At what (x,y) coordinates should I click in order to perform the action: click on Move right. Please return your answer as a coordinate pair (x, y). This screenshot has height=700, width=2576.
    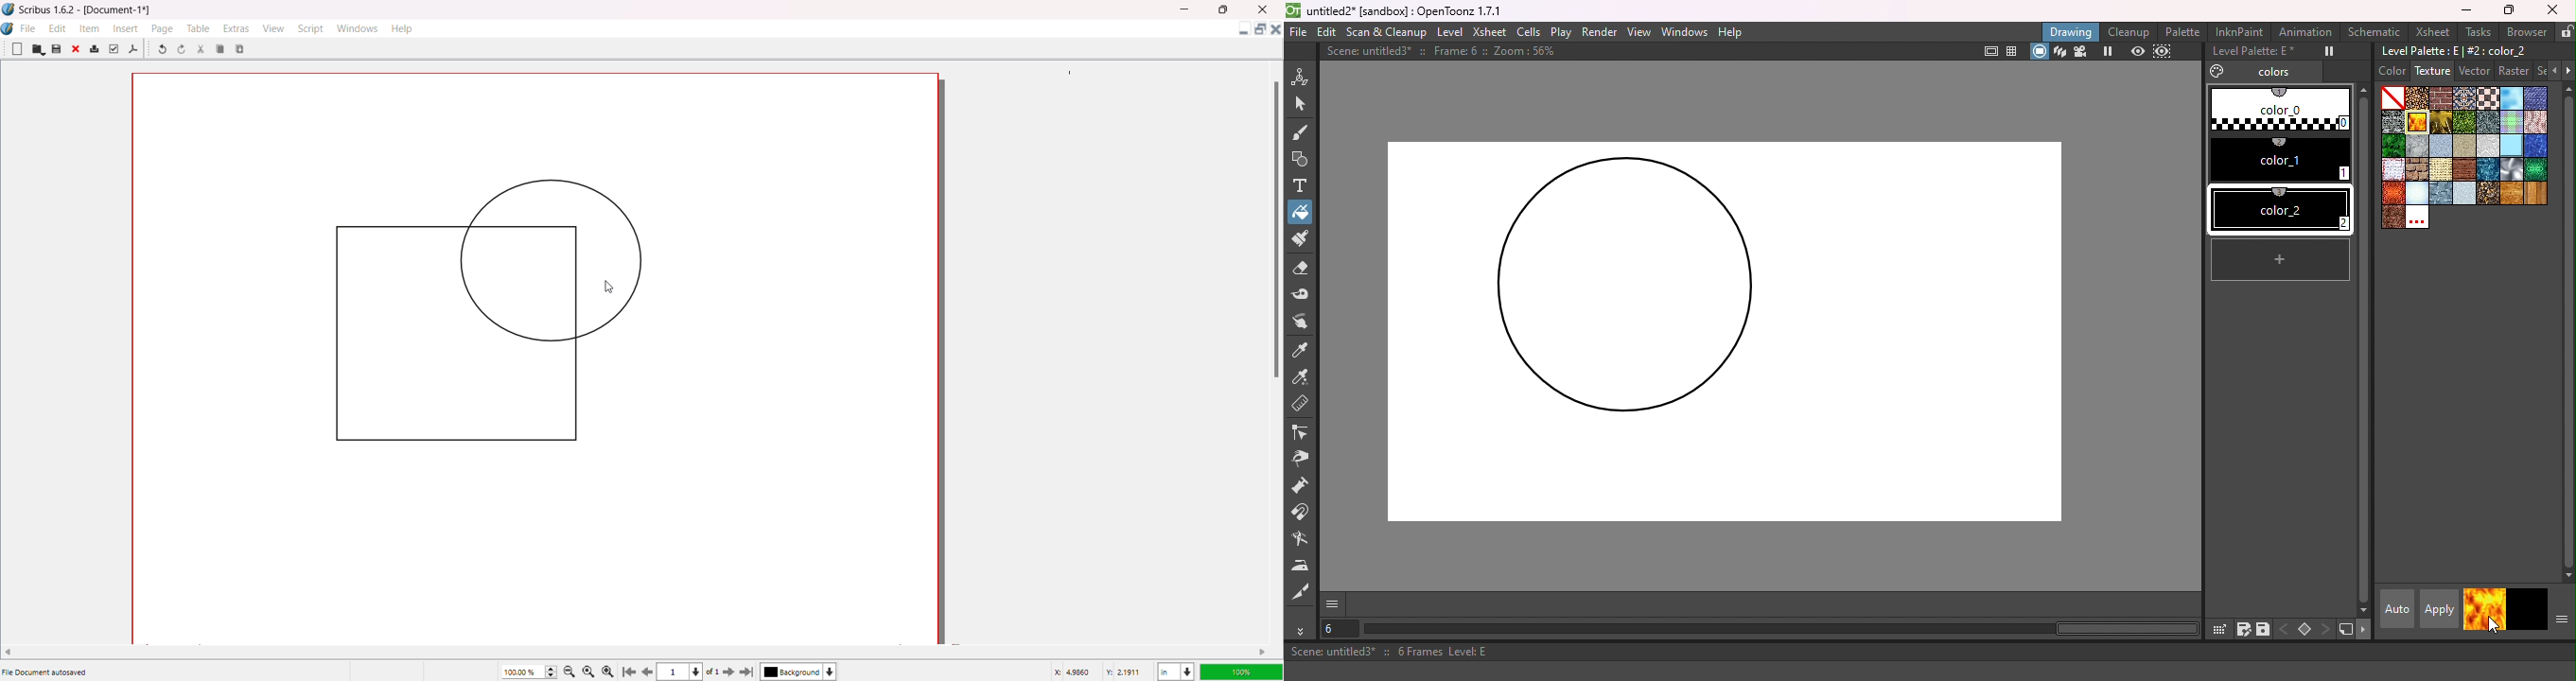
    Looking at the image, I should click on (1264, 652).